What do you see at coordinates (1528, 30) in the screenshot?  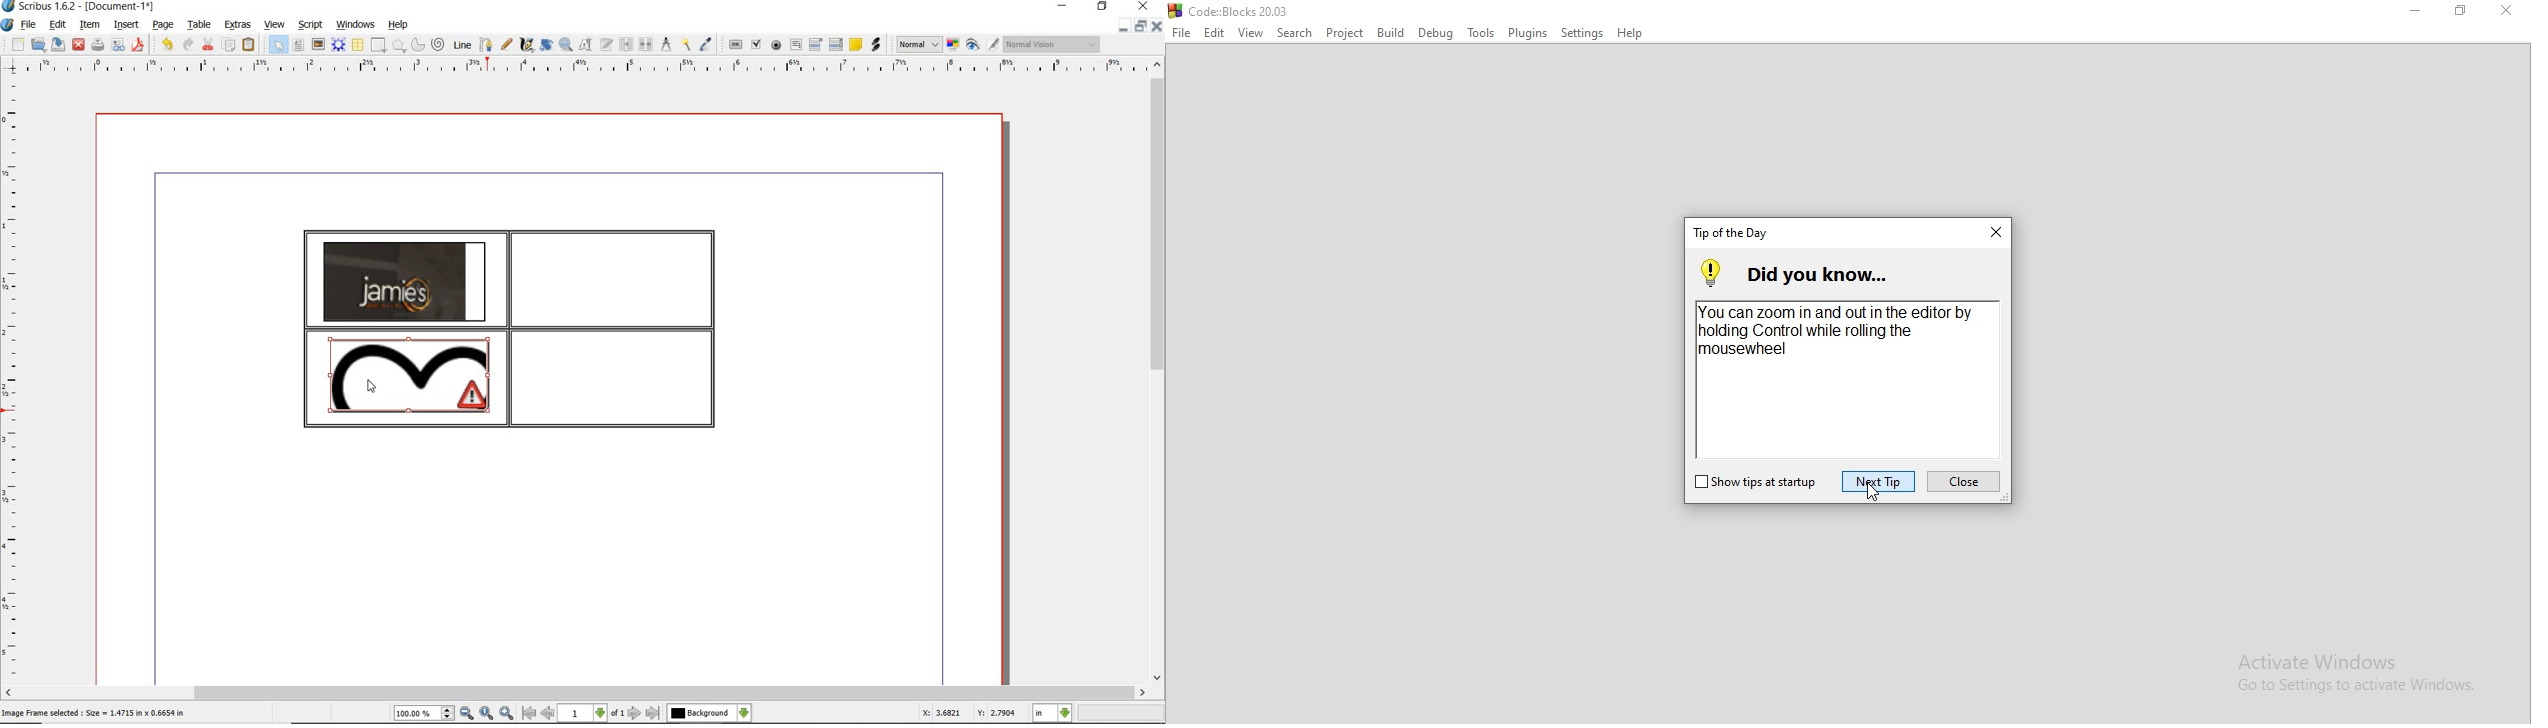 I see `Plugins ` at bounding box center [1528, 30].